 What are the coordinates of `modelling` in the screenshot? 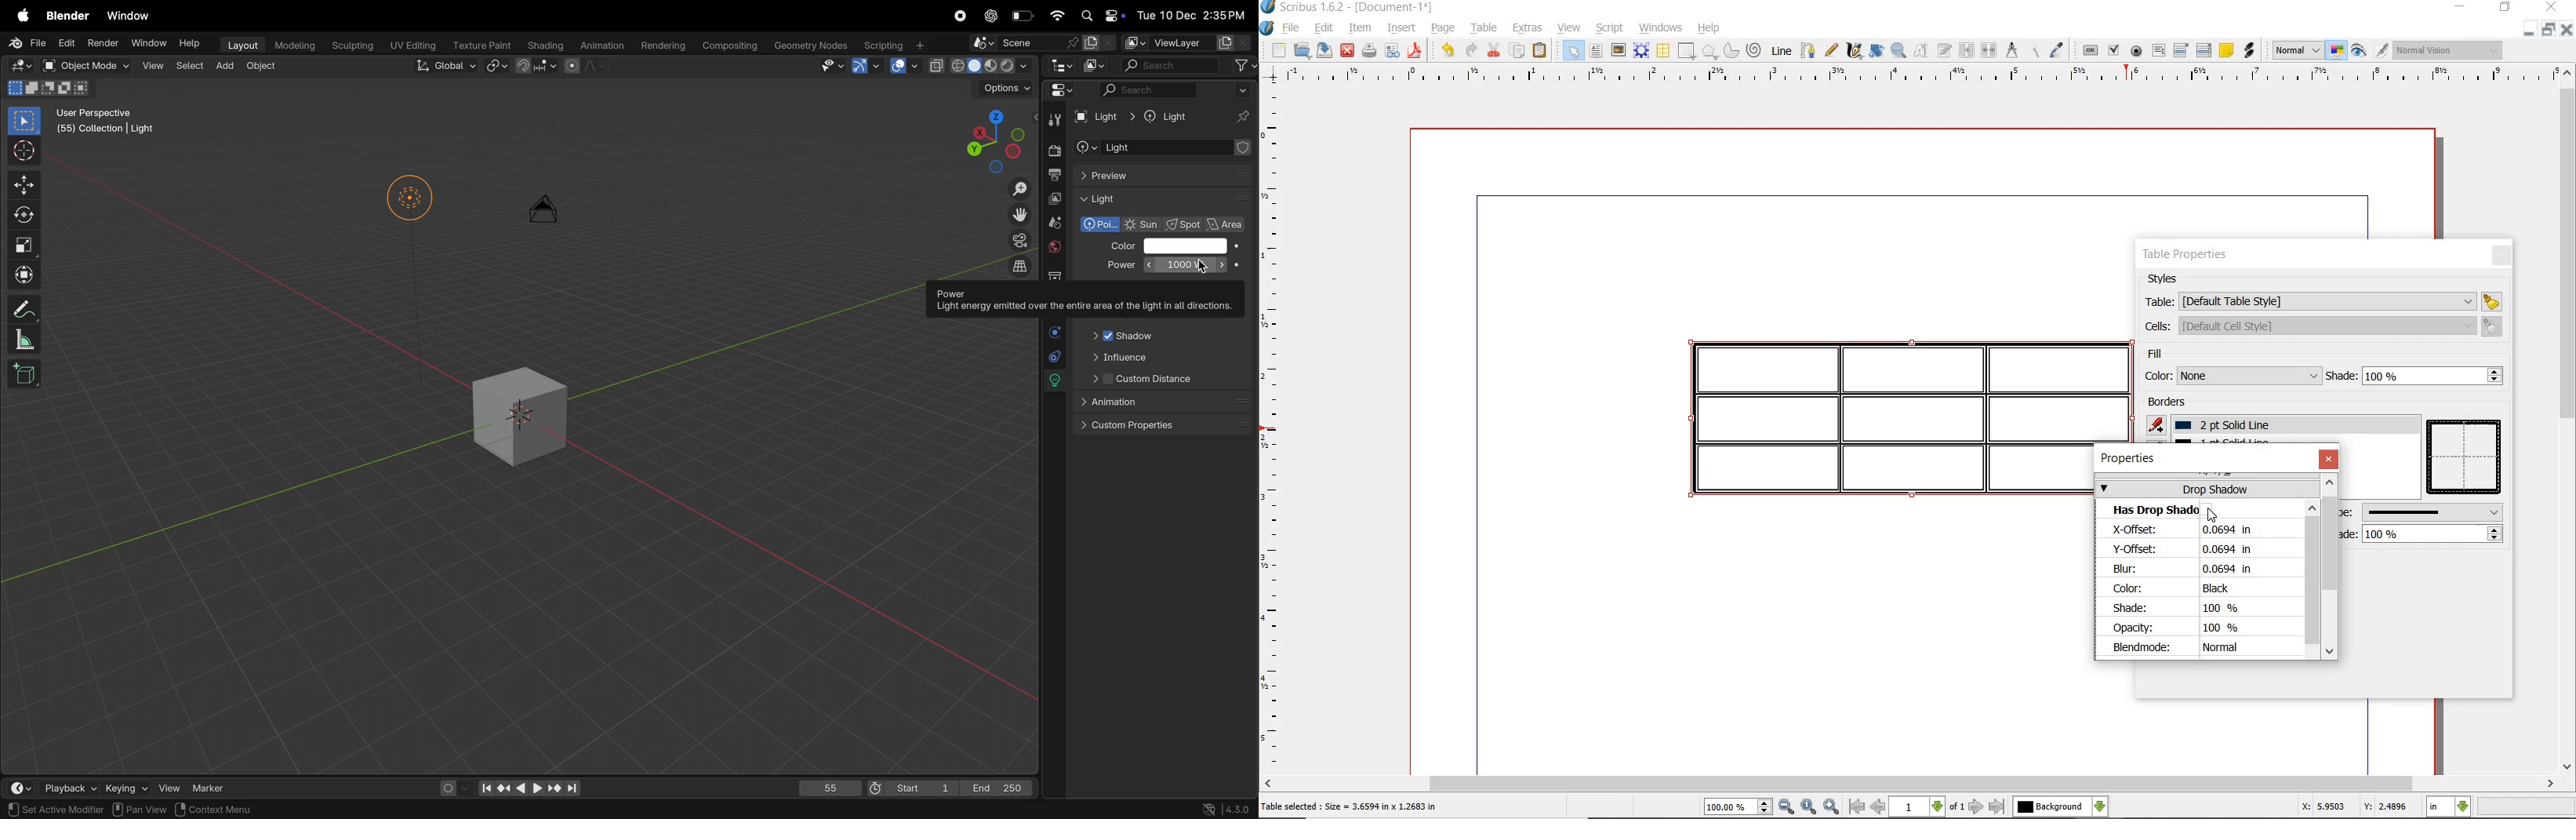 It's located at (295, 46).